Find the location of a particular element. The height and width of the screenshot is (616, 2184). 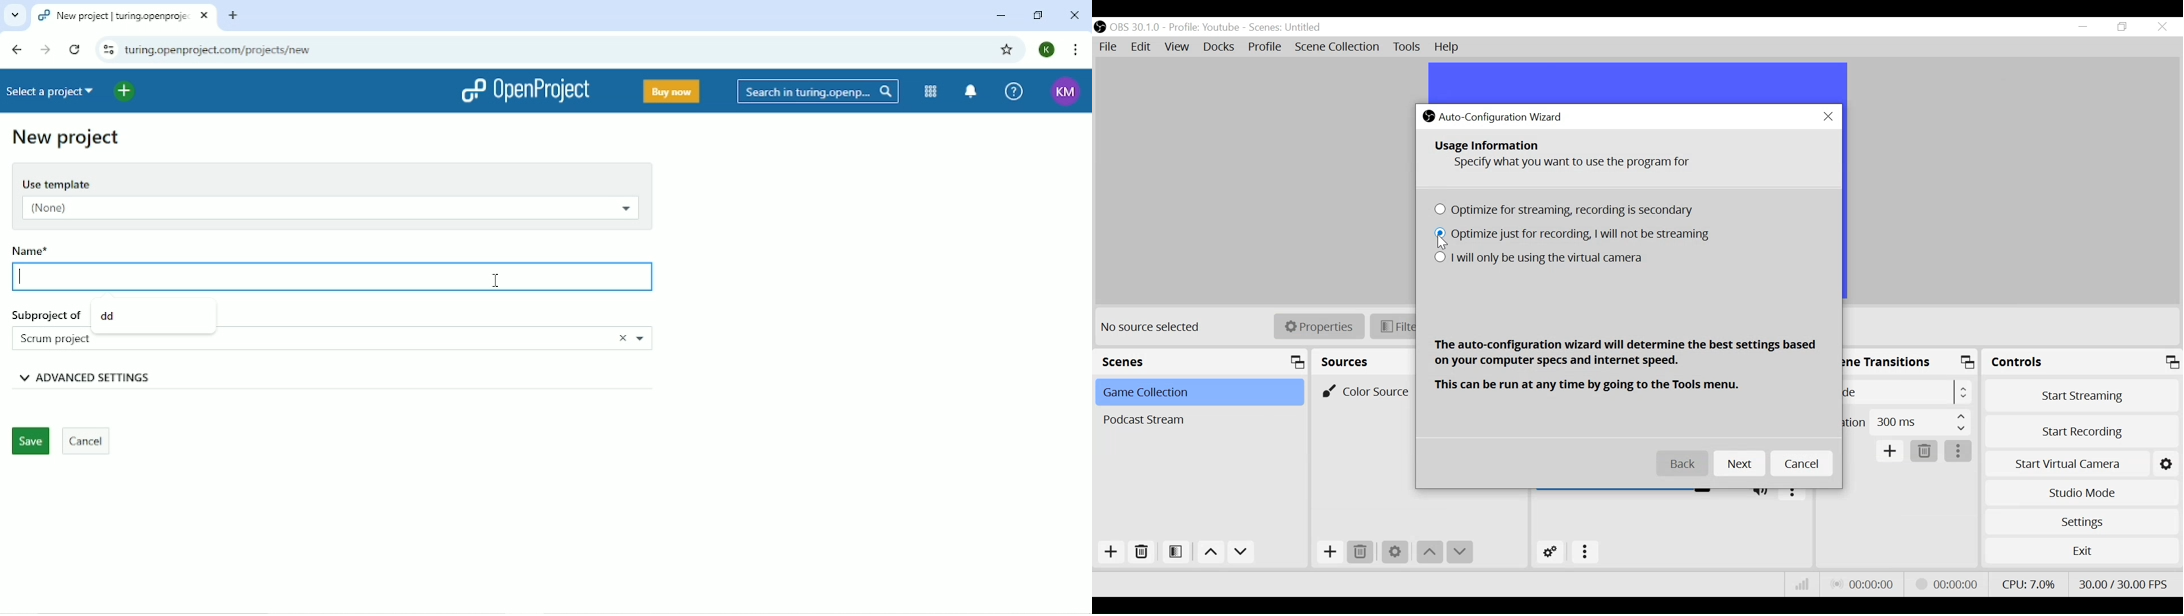

Stream  is located at coordinates (1949, 584).